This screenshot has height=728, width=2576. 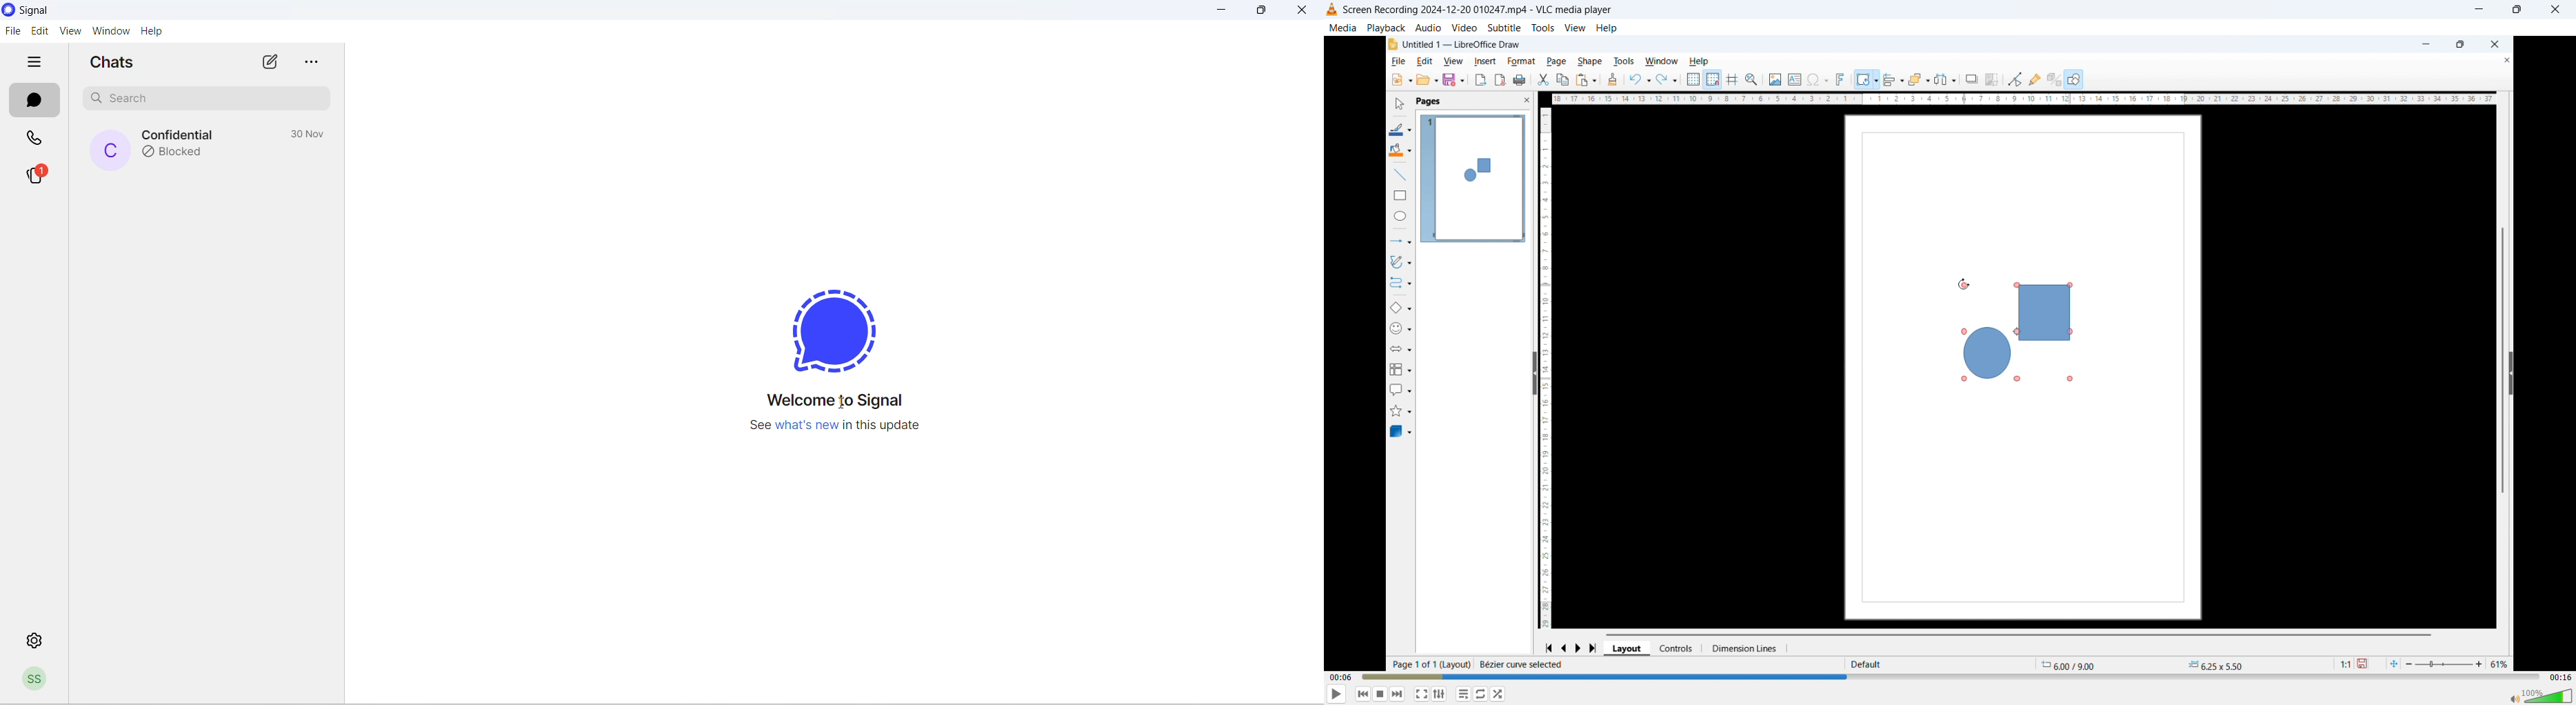 What do you see at coordinates (1480, 10) in the screenshot?
I see `Screen Recording 2024-12-20 010247.mp4 - VLC media player` at bounding box center [1480, 10].